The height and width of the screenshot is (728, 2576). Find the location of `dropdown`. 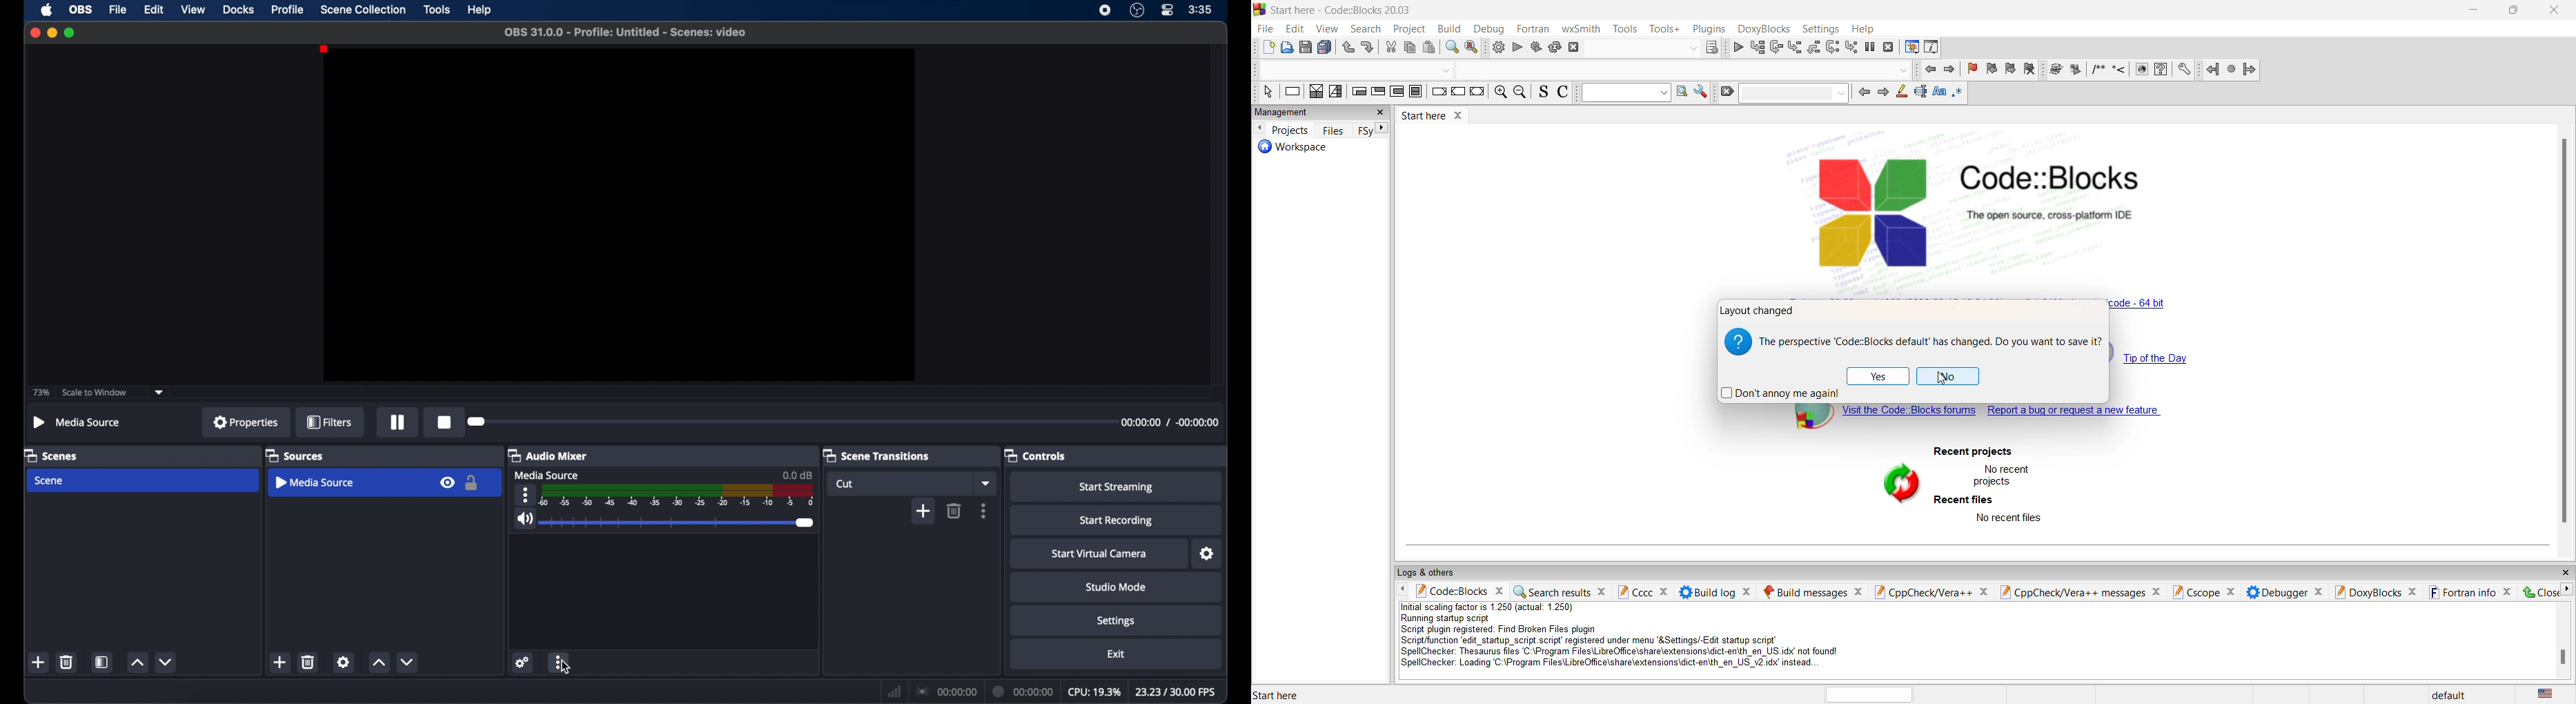

dropdown is located at coordinates (159, 392).